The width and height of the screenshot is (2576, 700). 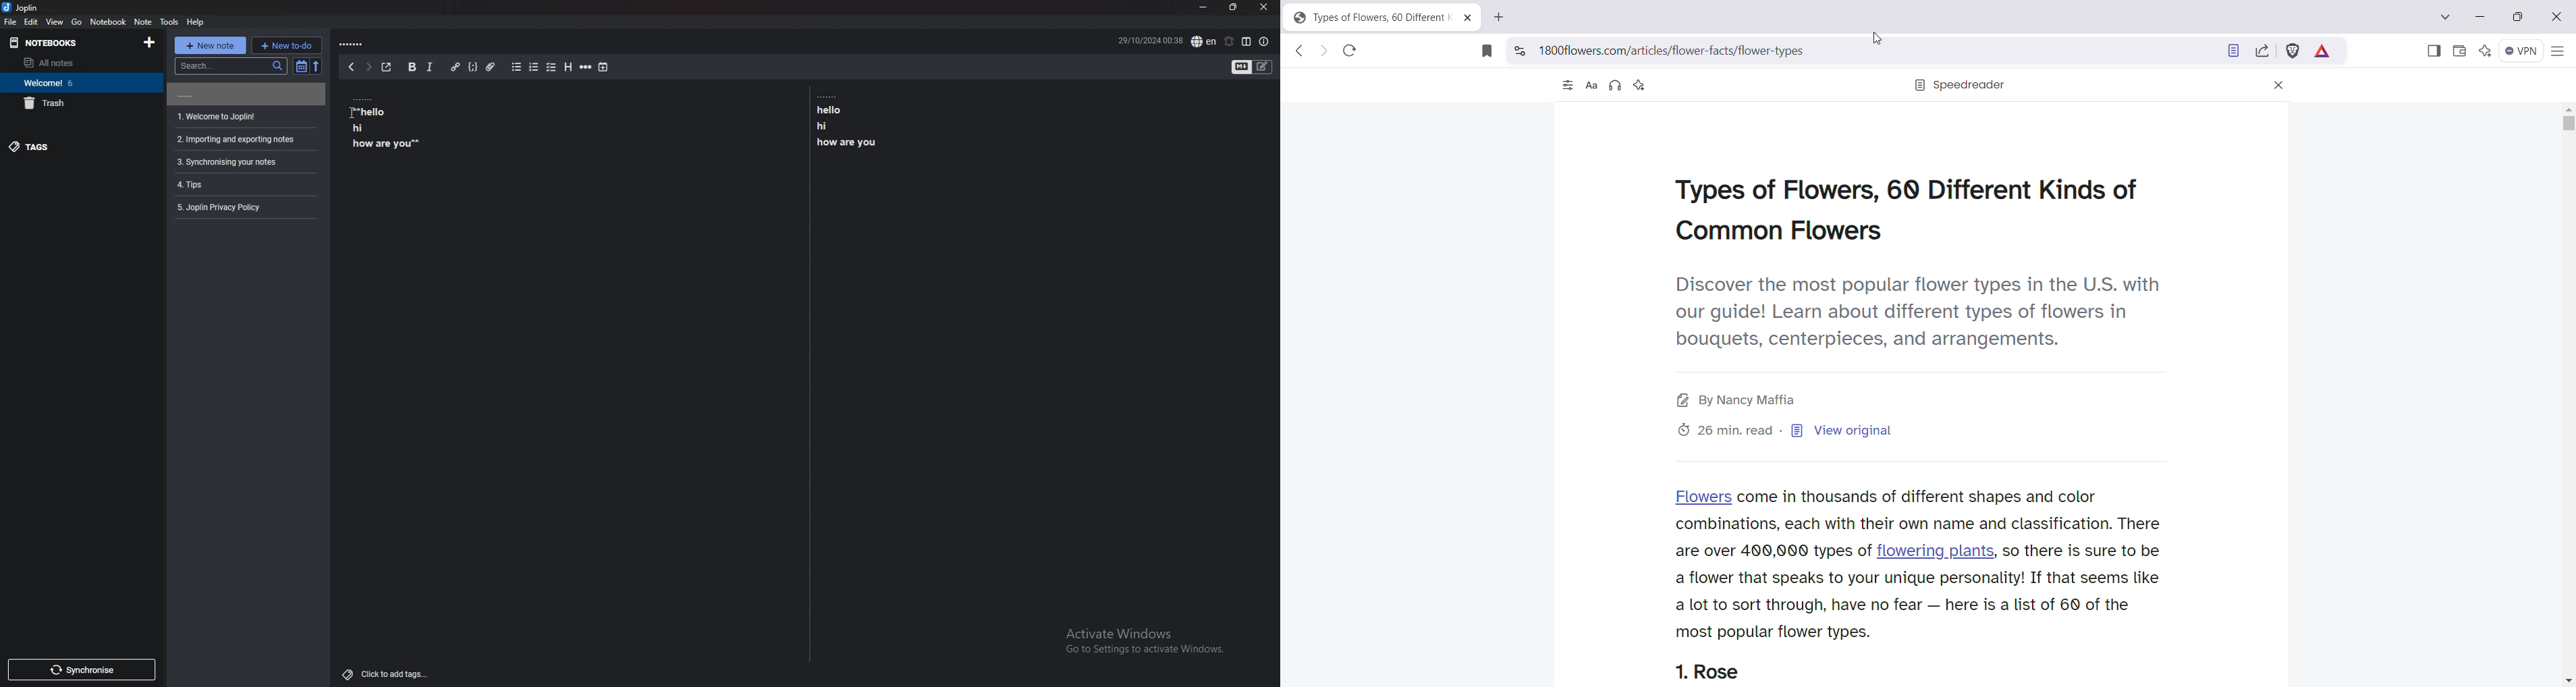 What do you see at coordinates (70, 43) in the screenshot?
I see `notebooks` at bounding box center [70, 43].